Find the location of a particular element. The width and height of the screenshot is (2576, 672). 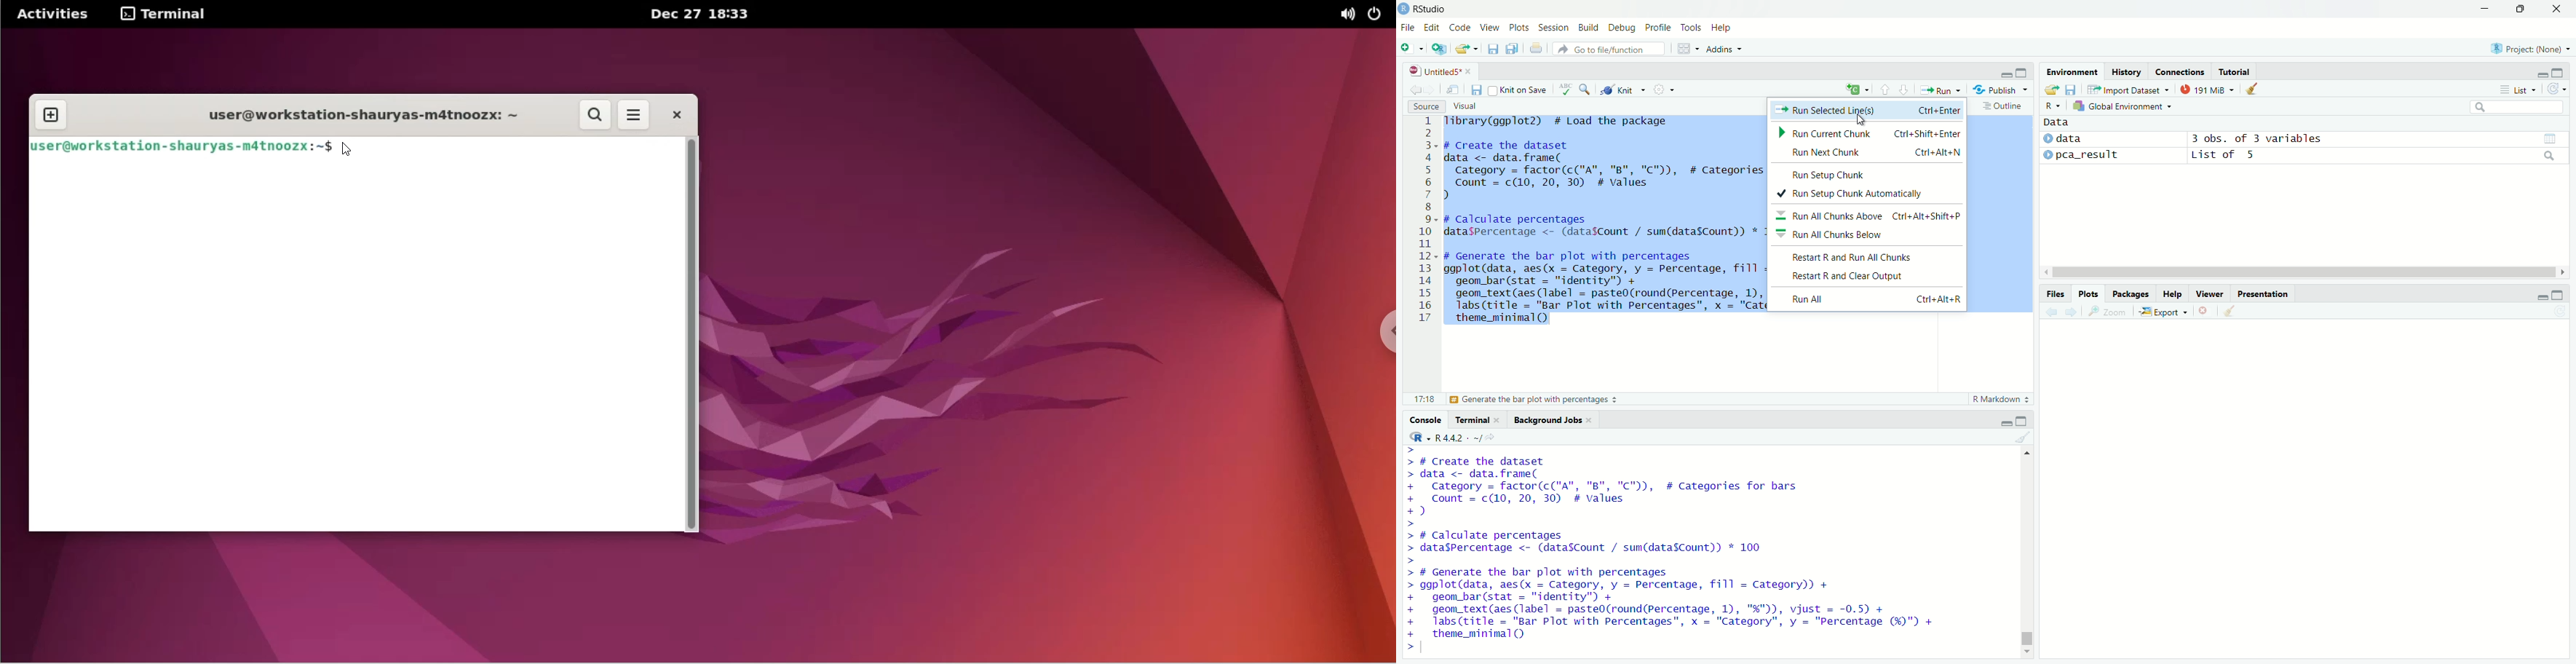

minimize is located at coordinates (2542, 72).